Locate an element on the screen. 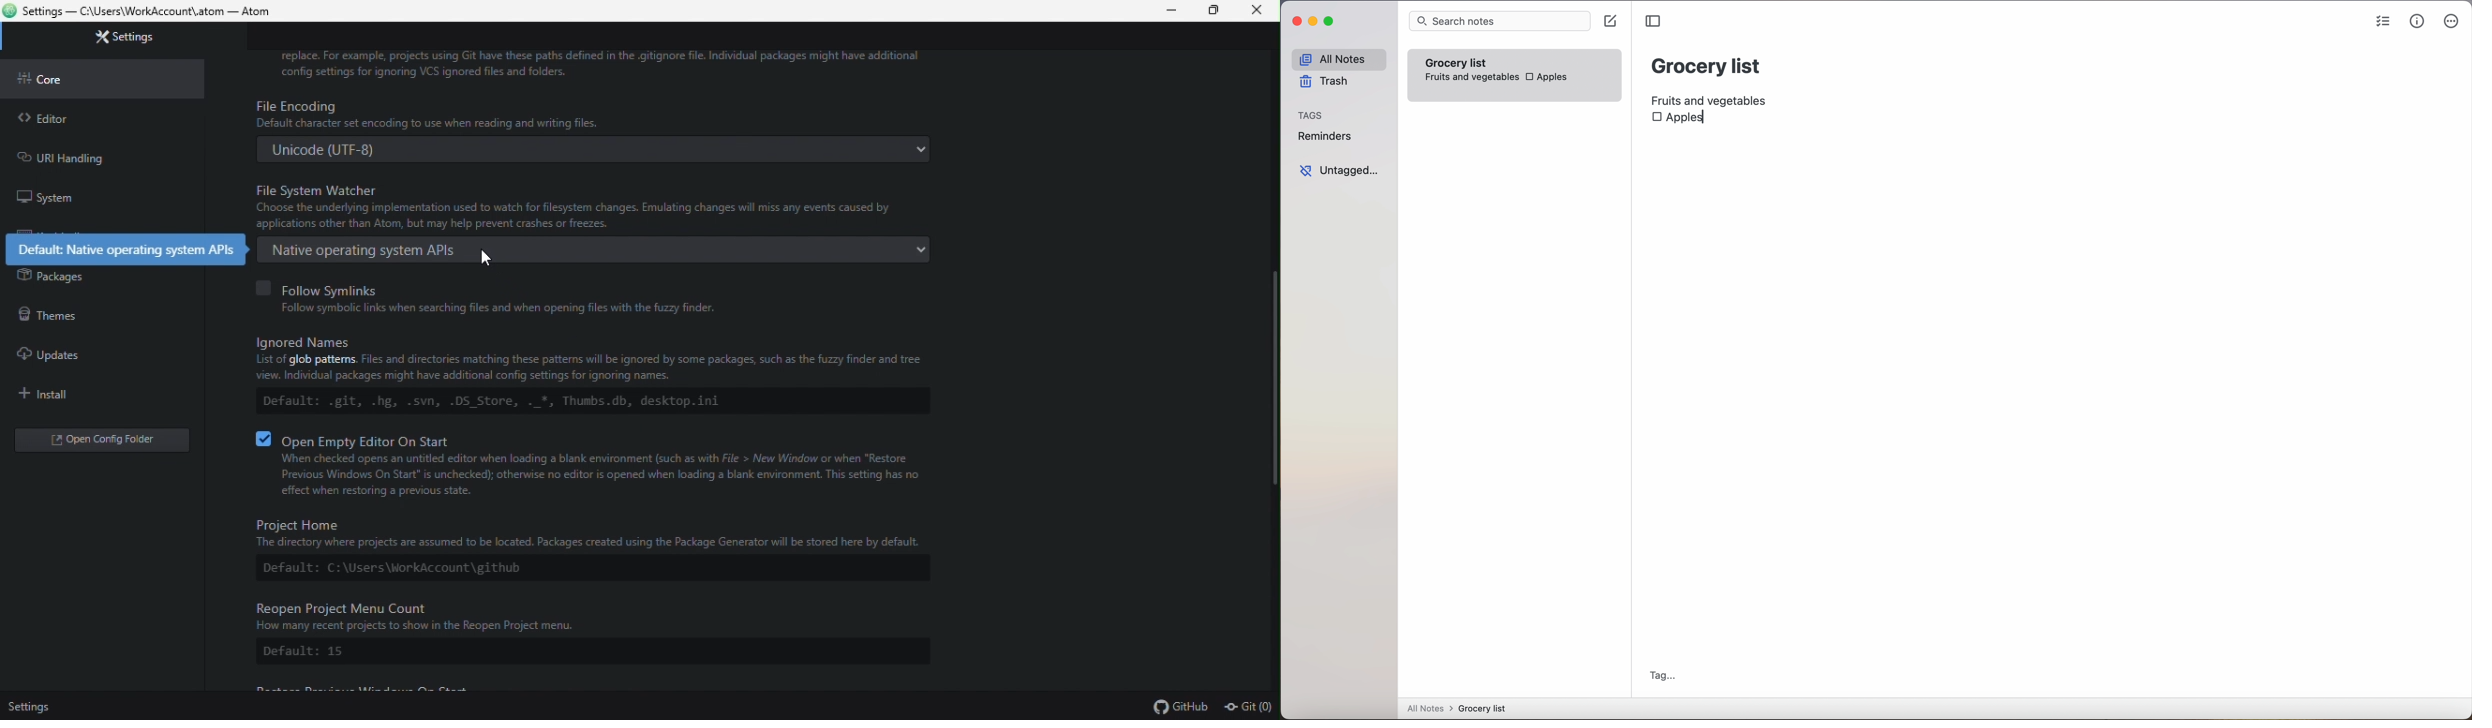  Settings is located at coordinates (119, 37).